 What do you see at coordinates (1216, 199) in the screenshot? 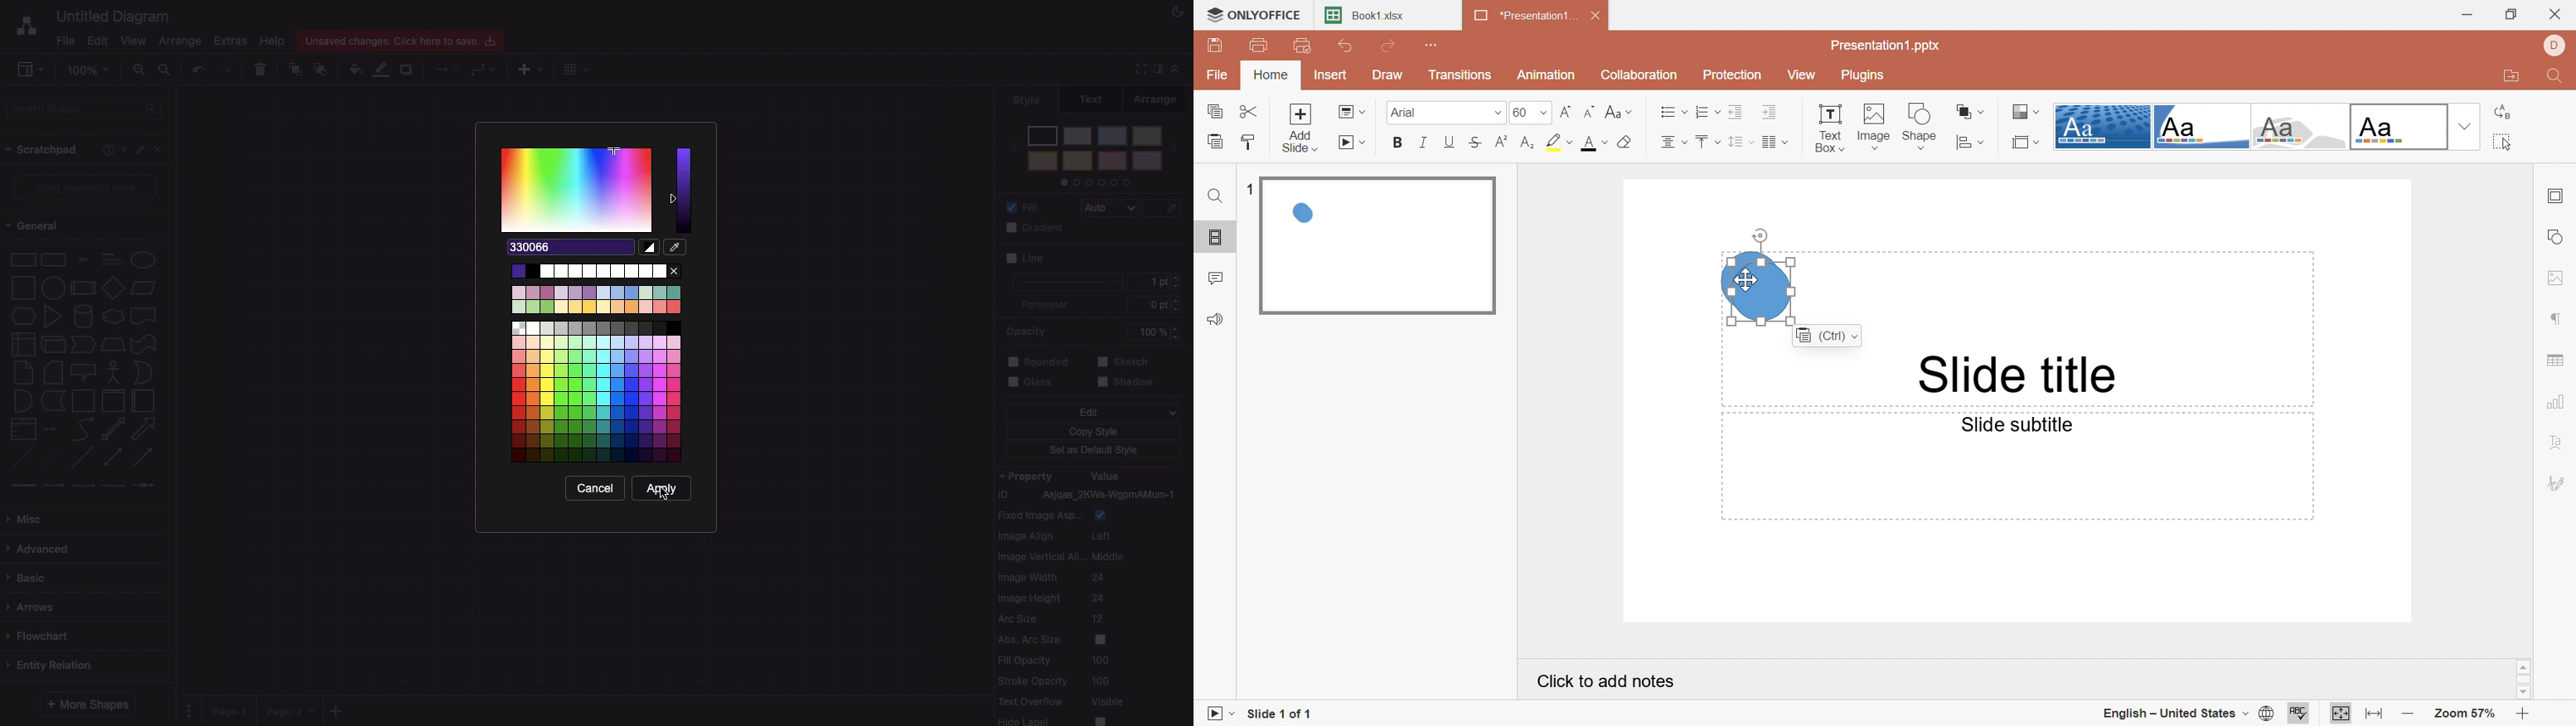
I see `Find` at bounding box center [1216, 199].